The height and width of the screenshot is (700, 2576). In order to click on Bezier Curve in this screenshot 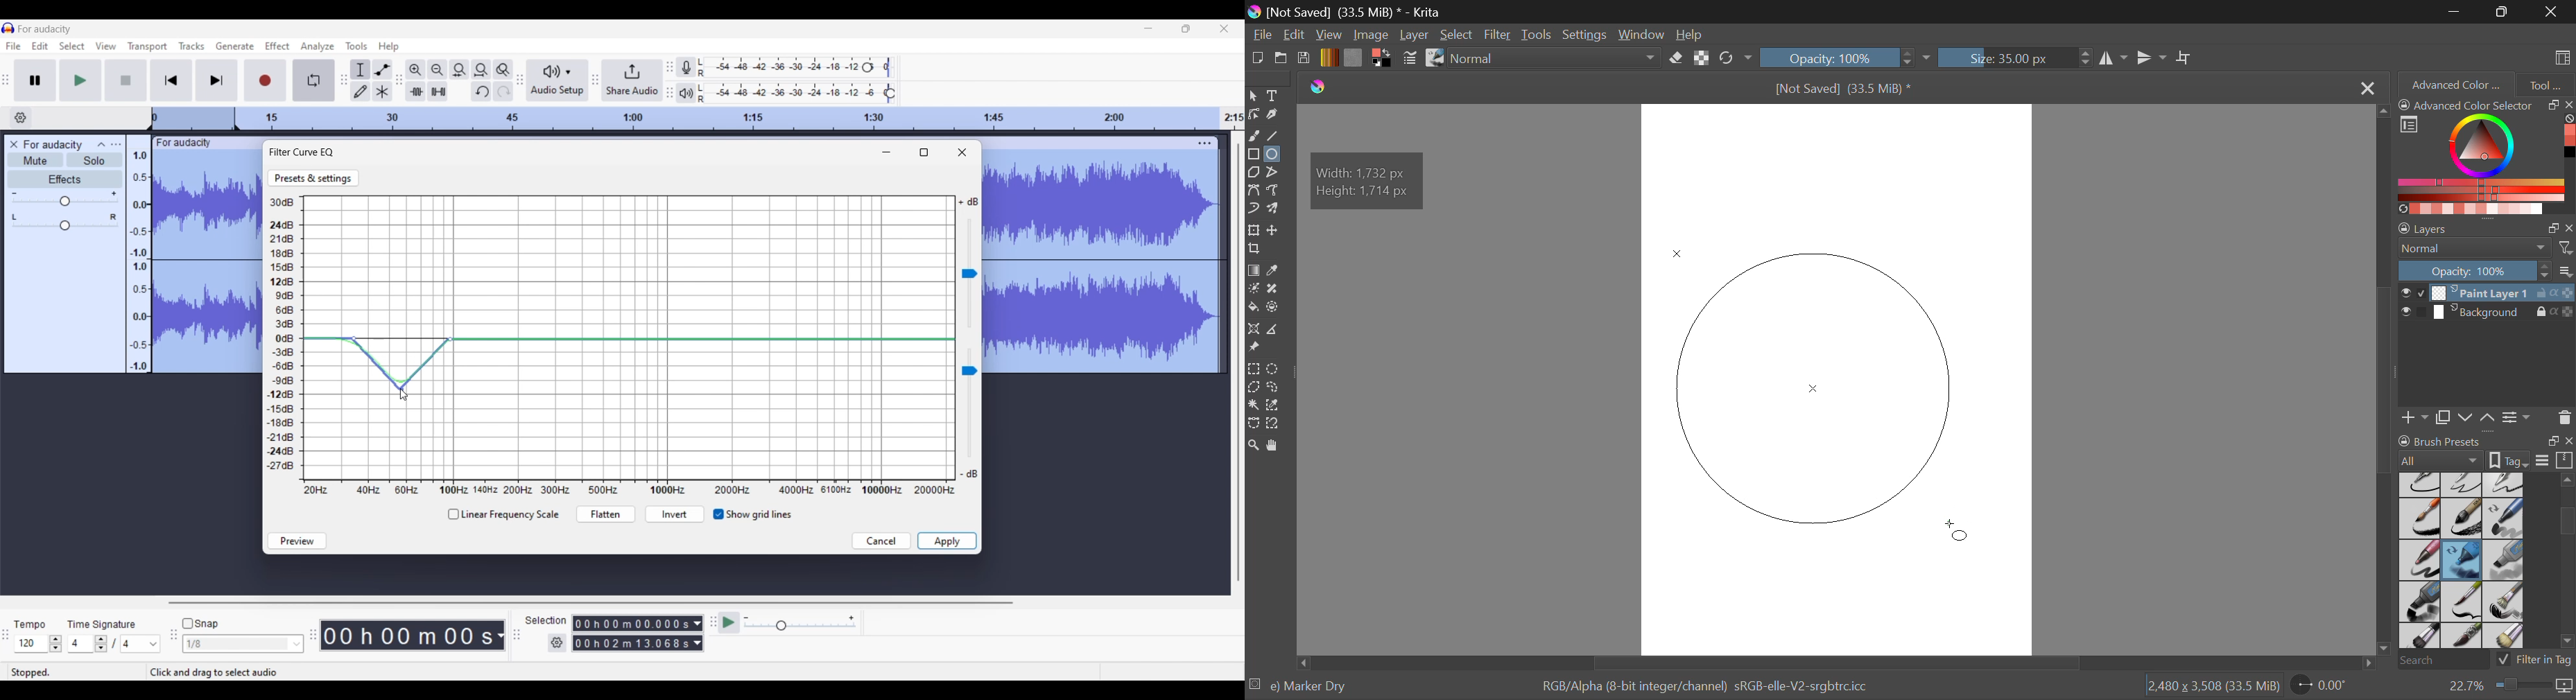, I will do `click(1256, 192)`.